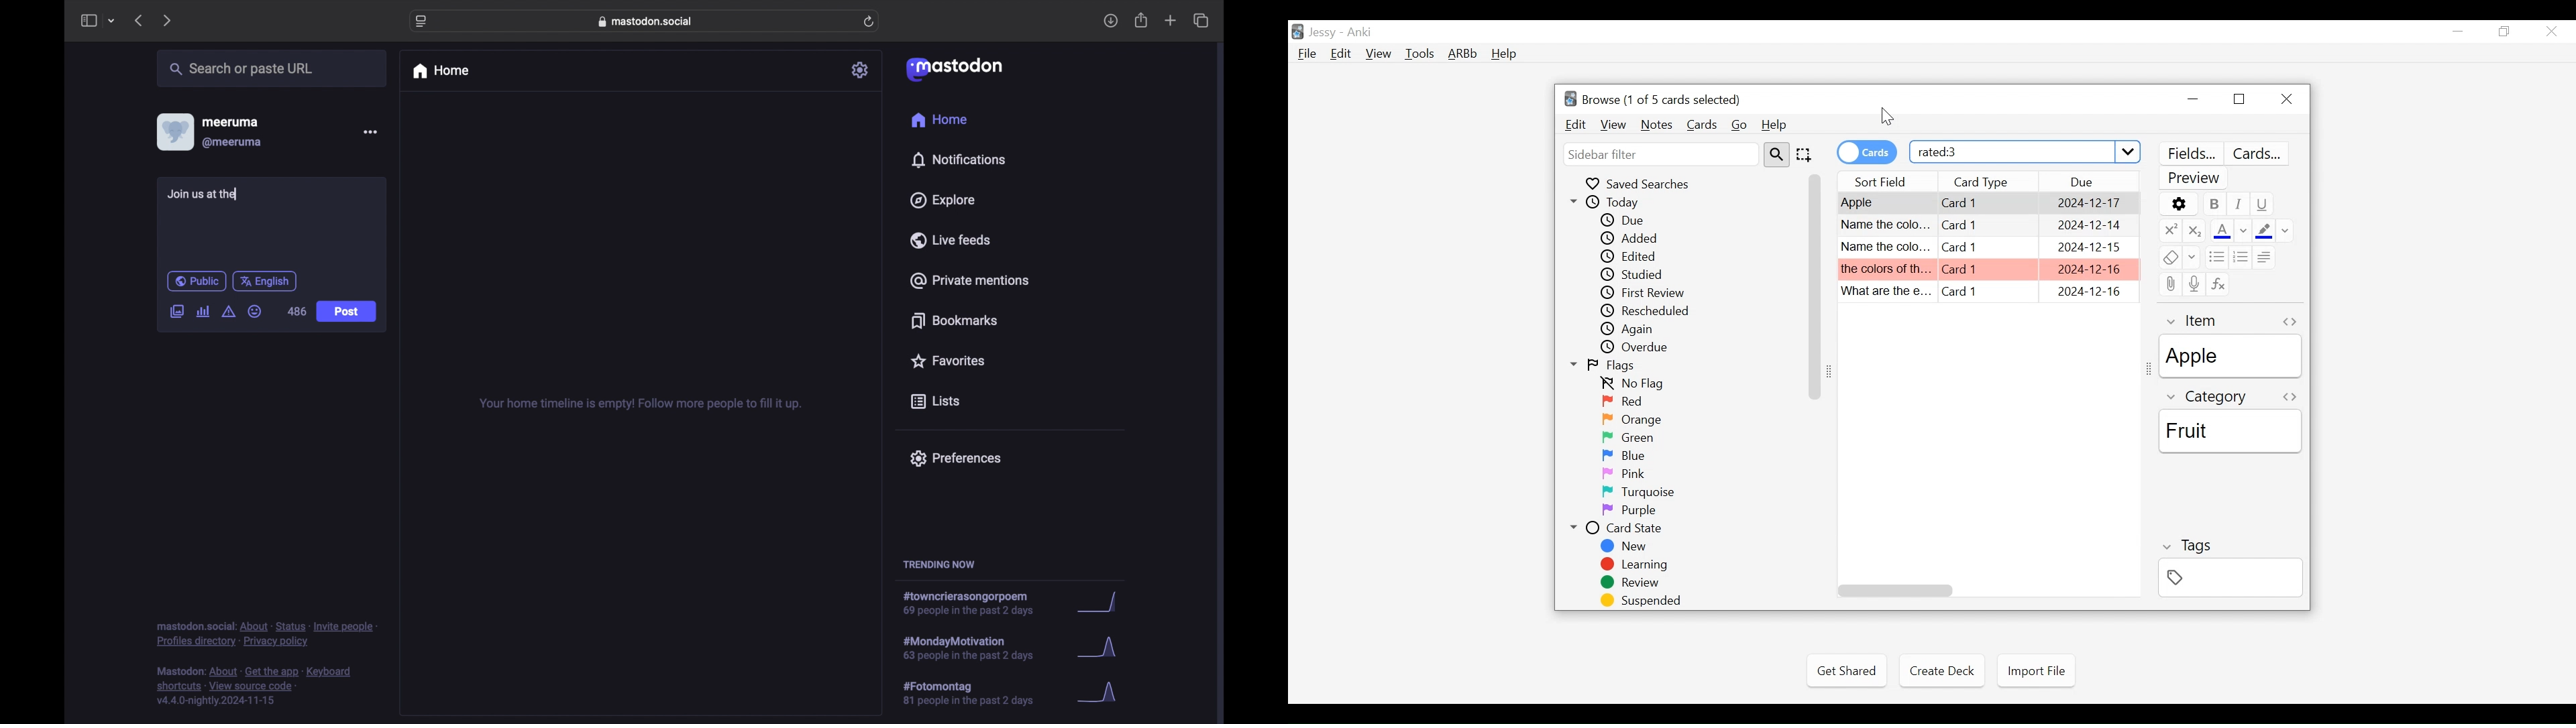 The image size is (2576, 728). I want to click on Item Field, so click(2231, 357).